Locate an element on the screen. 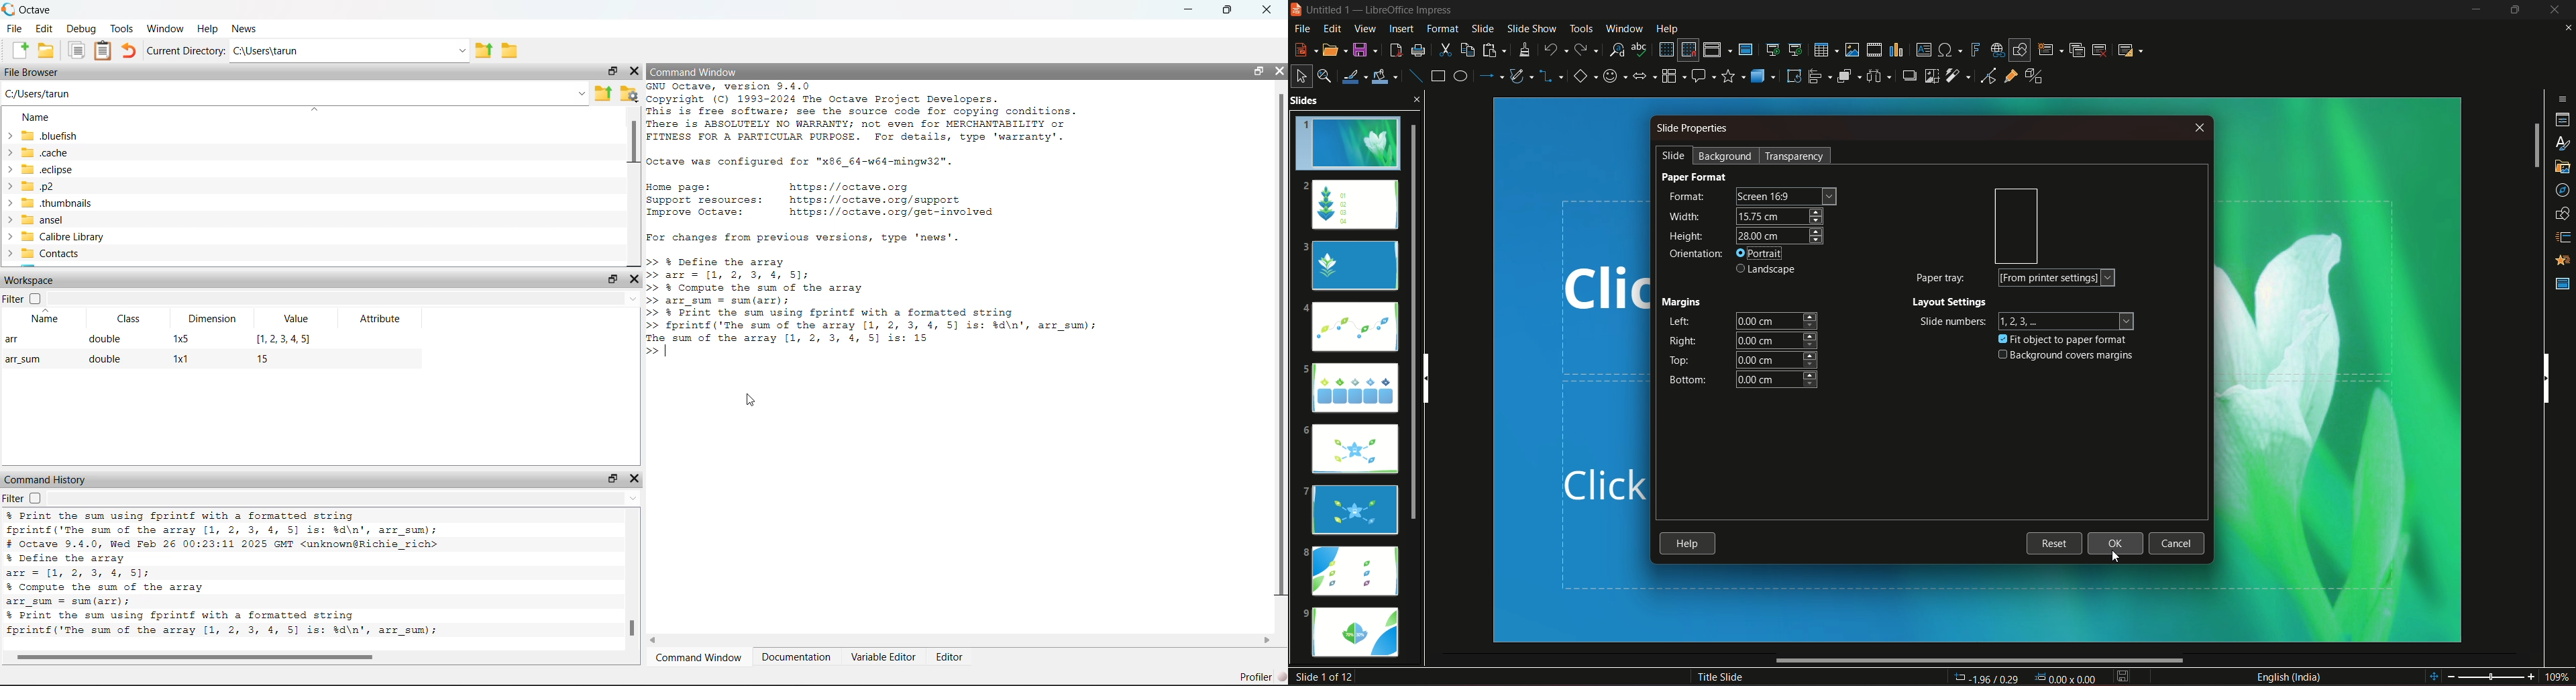  form printer settings is located at coordinates (2057, 278).